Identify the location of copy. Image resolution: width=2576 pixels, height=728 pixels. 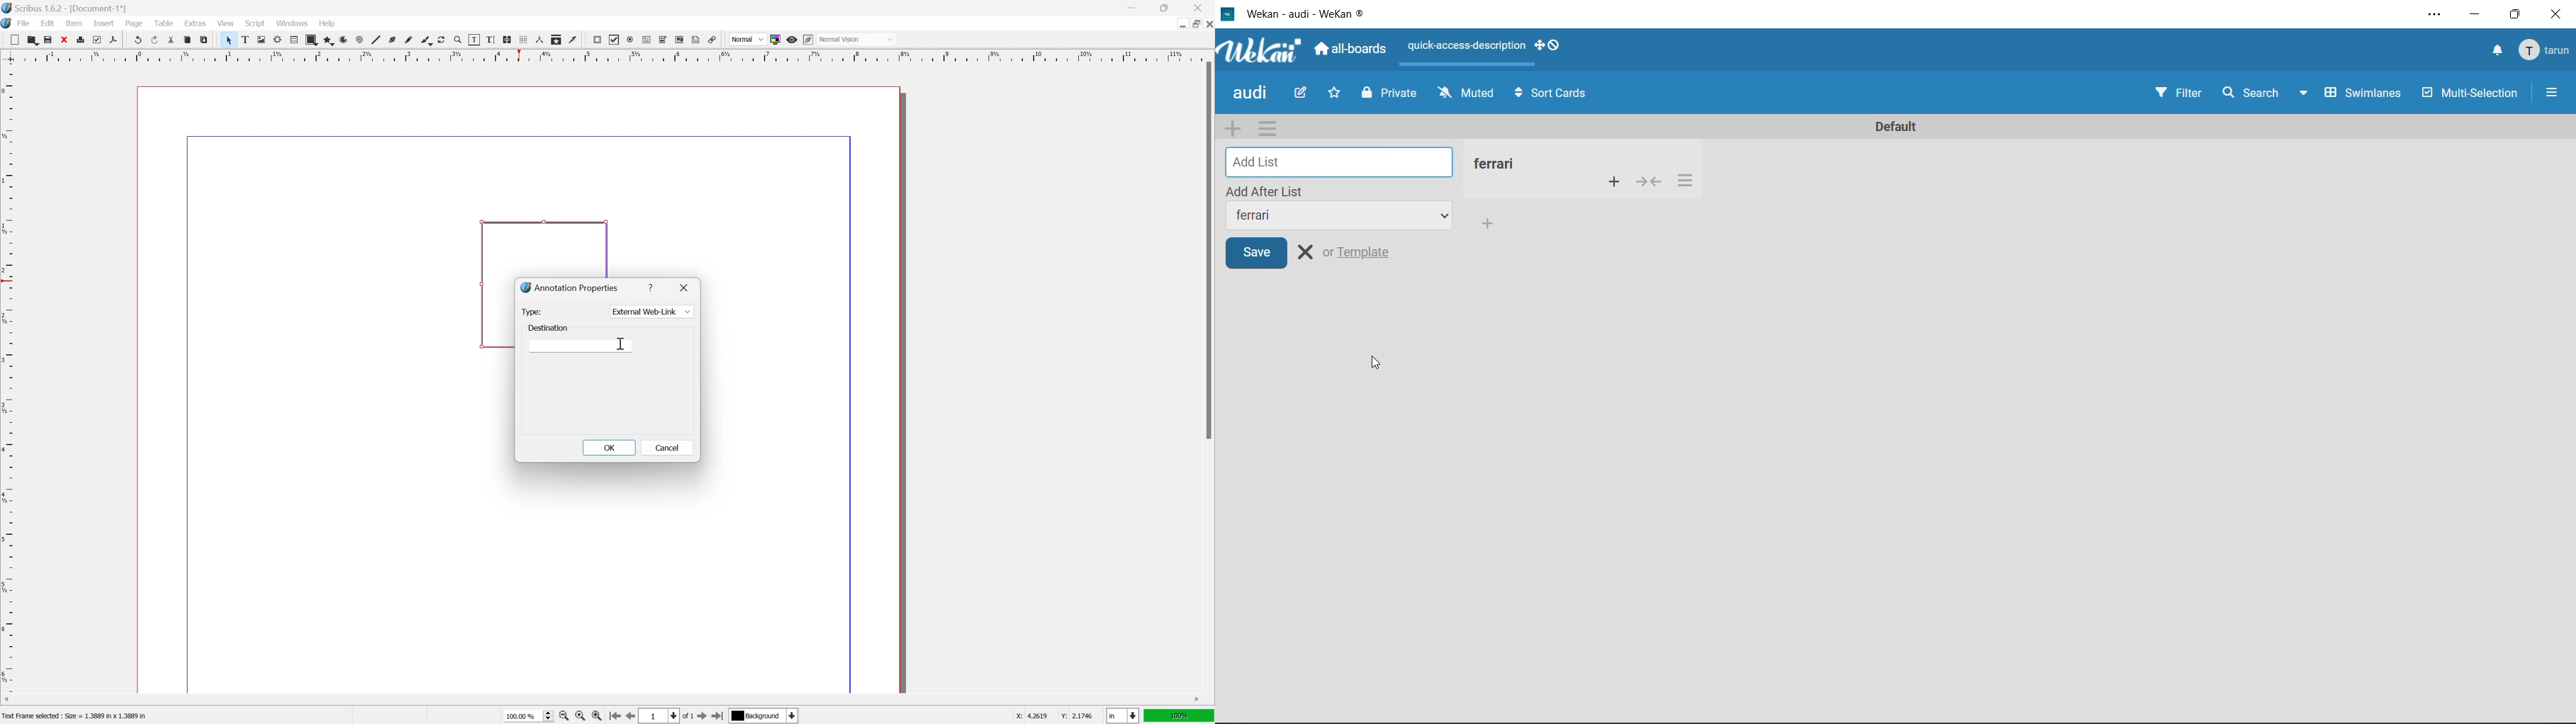
(187, 40).